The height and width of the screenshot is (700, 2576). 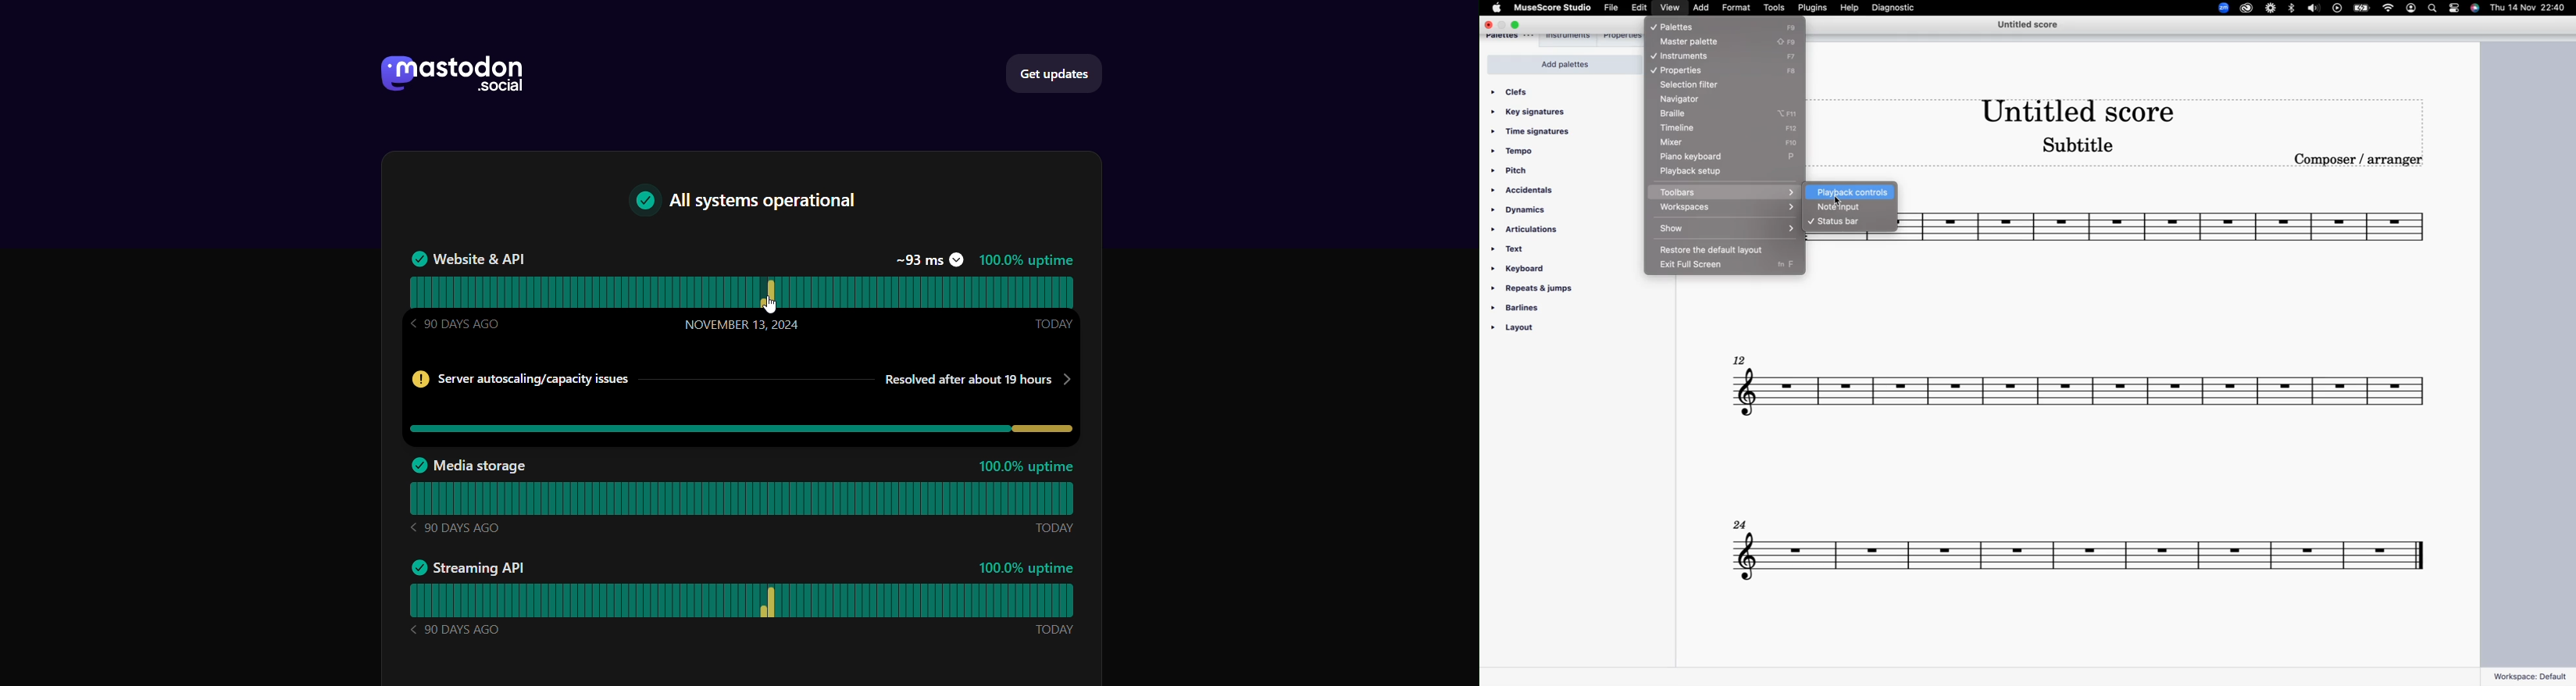 I want to click on mixer, so click(x=1711, y=142).